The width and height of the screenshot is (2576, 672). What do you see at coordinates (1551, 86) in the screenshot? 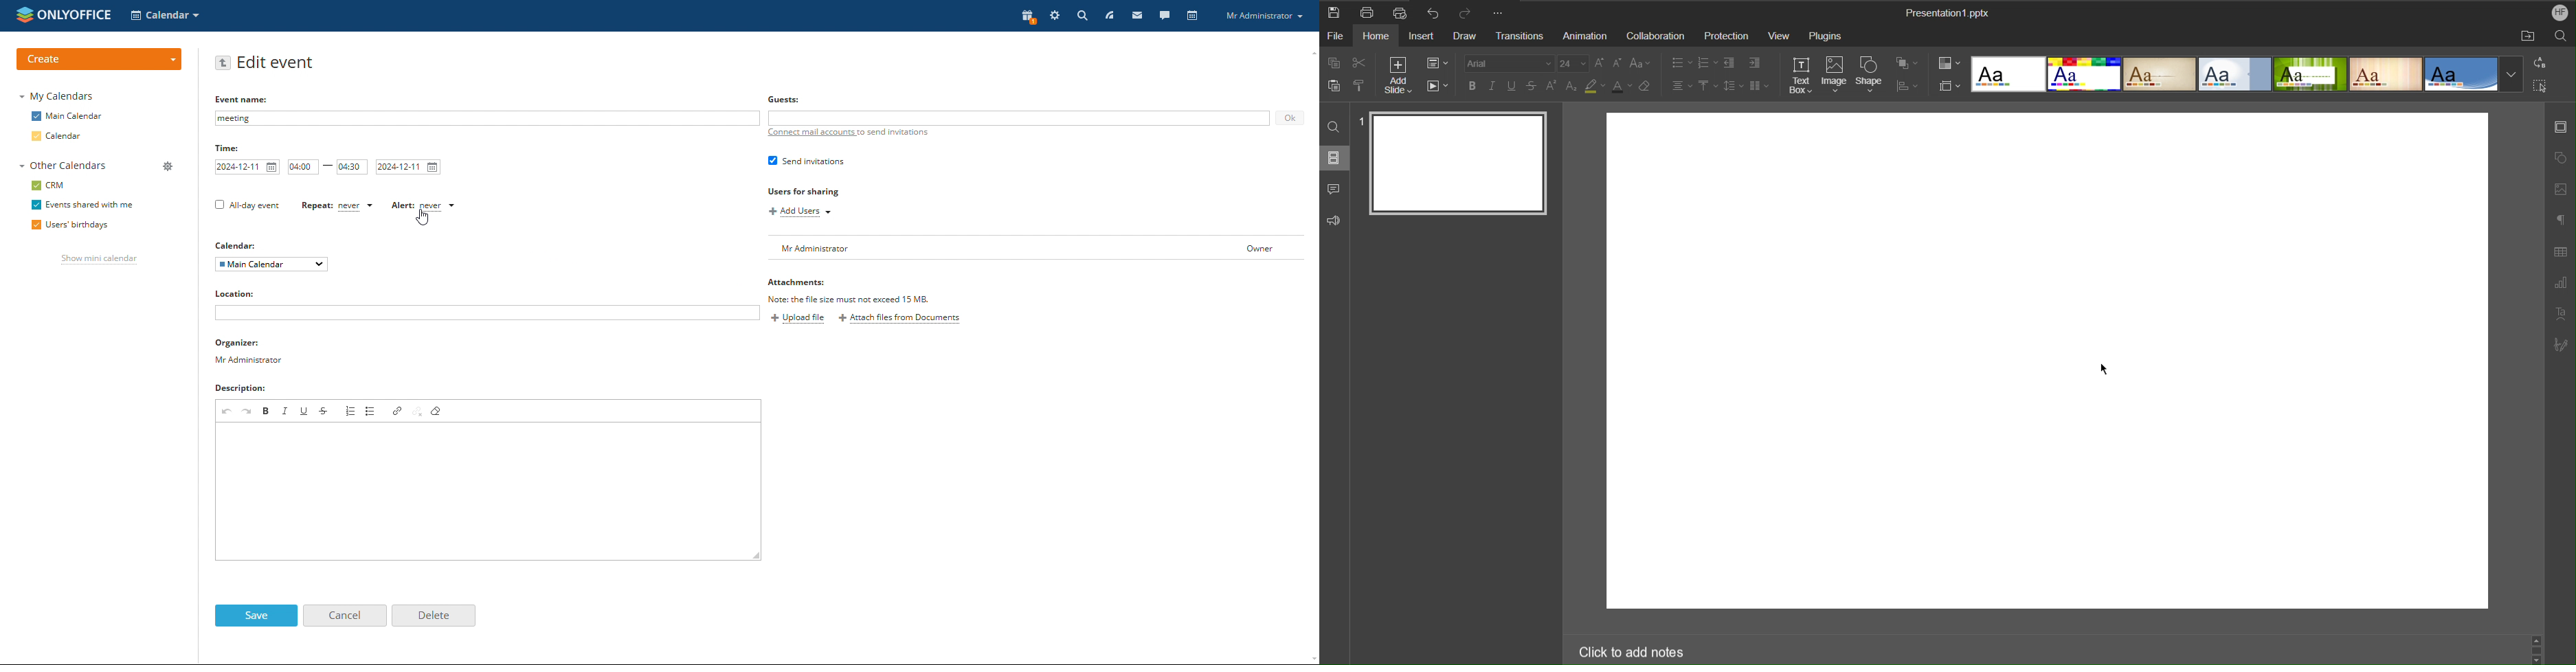
I see `Superscript` at bounding box center [1551, 86].